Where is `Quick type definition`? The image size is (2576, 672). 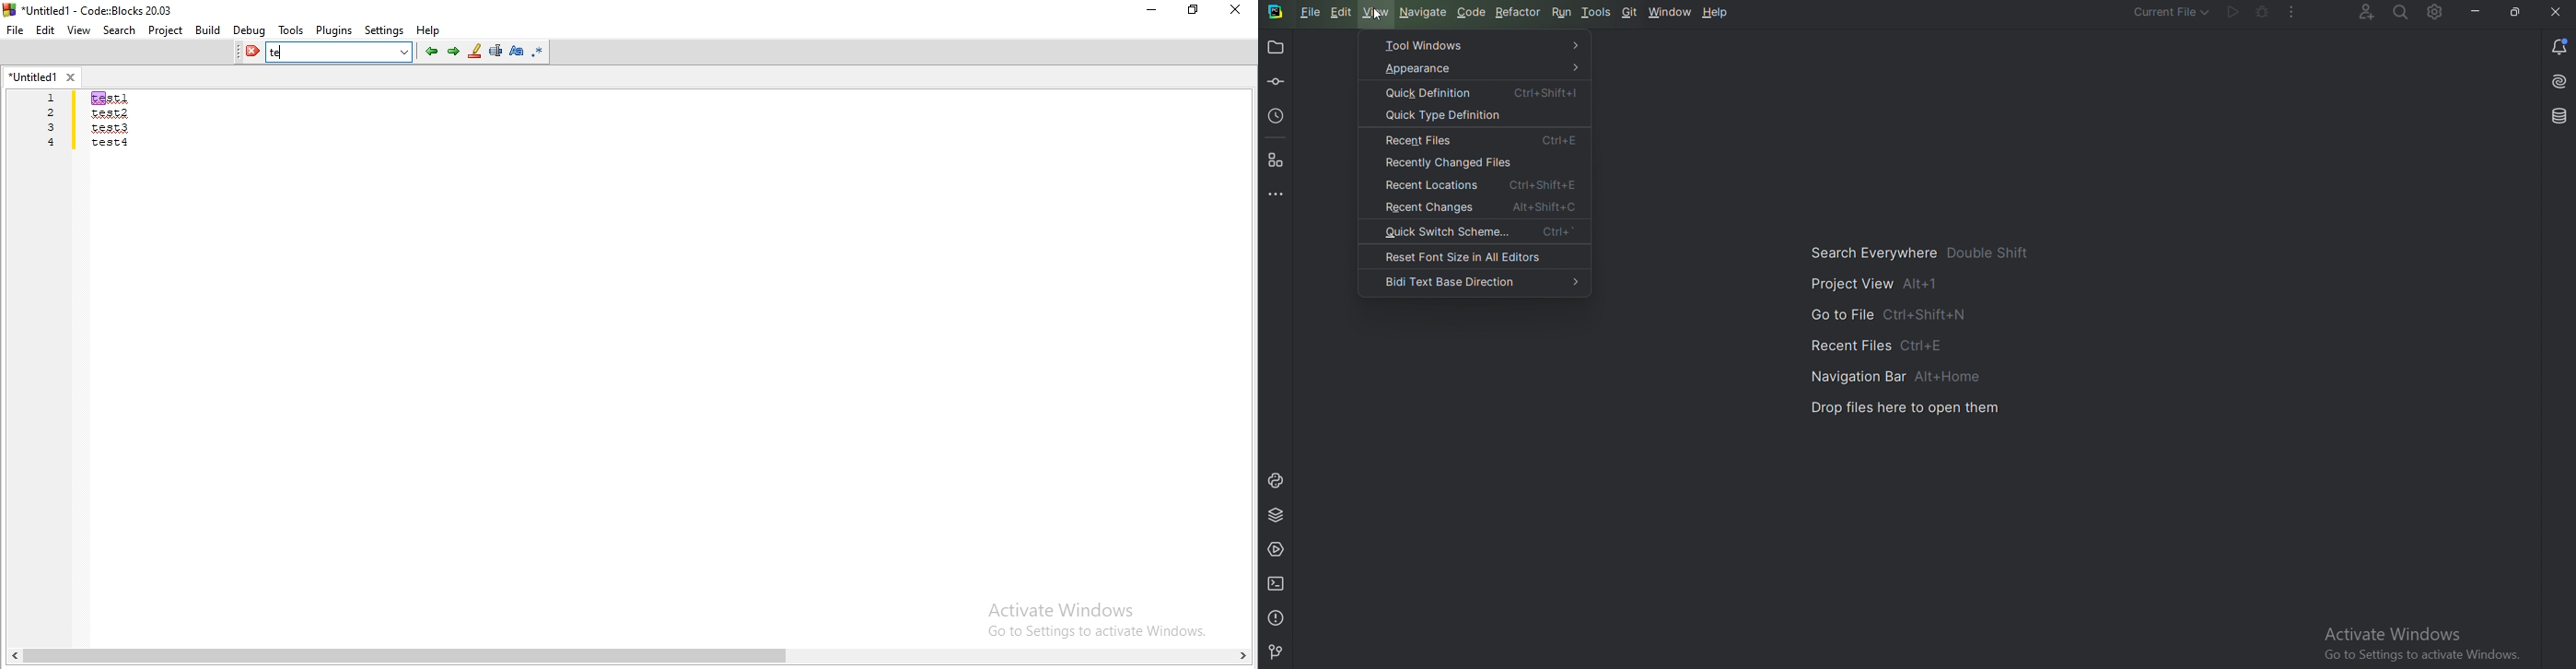
Quick type definition is located at coordinates (1475, 115).